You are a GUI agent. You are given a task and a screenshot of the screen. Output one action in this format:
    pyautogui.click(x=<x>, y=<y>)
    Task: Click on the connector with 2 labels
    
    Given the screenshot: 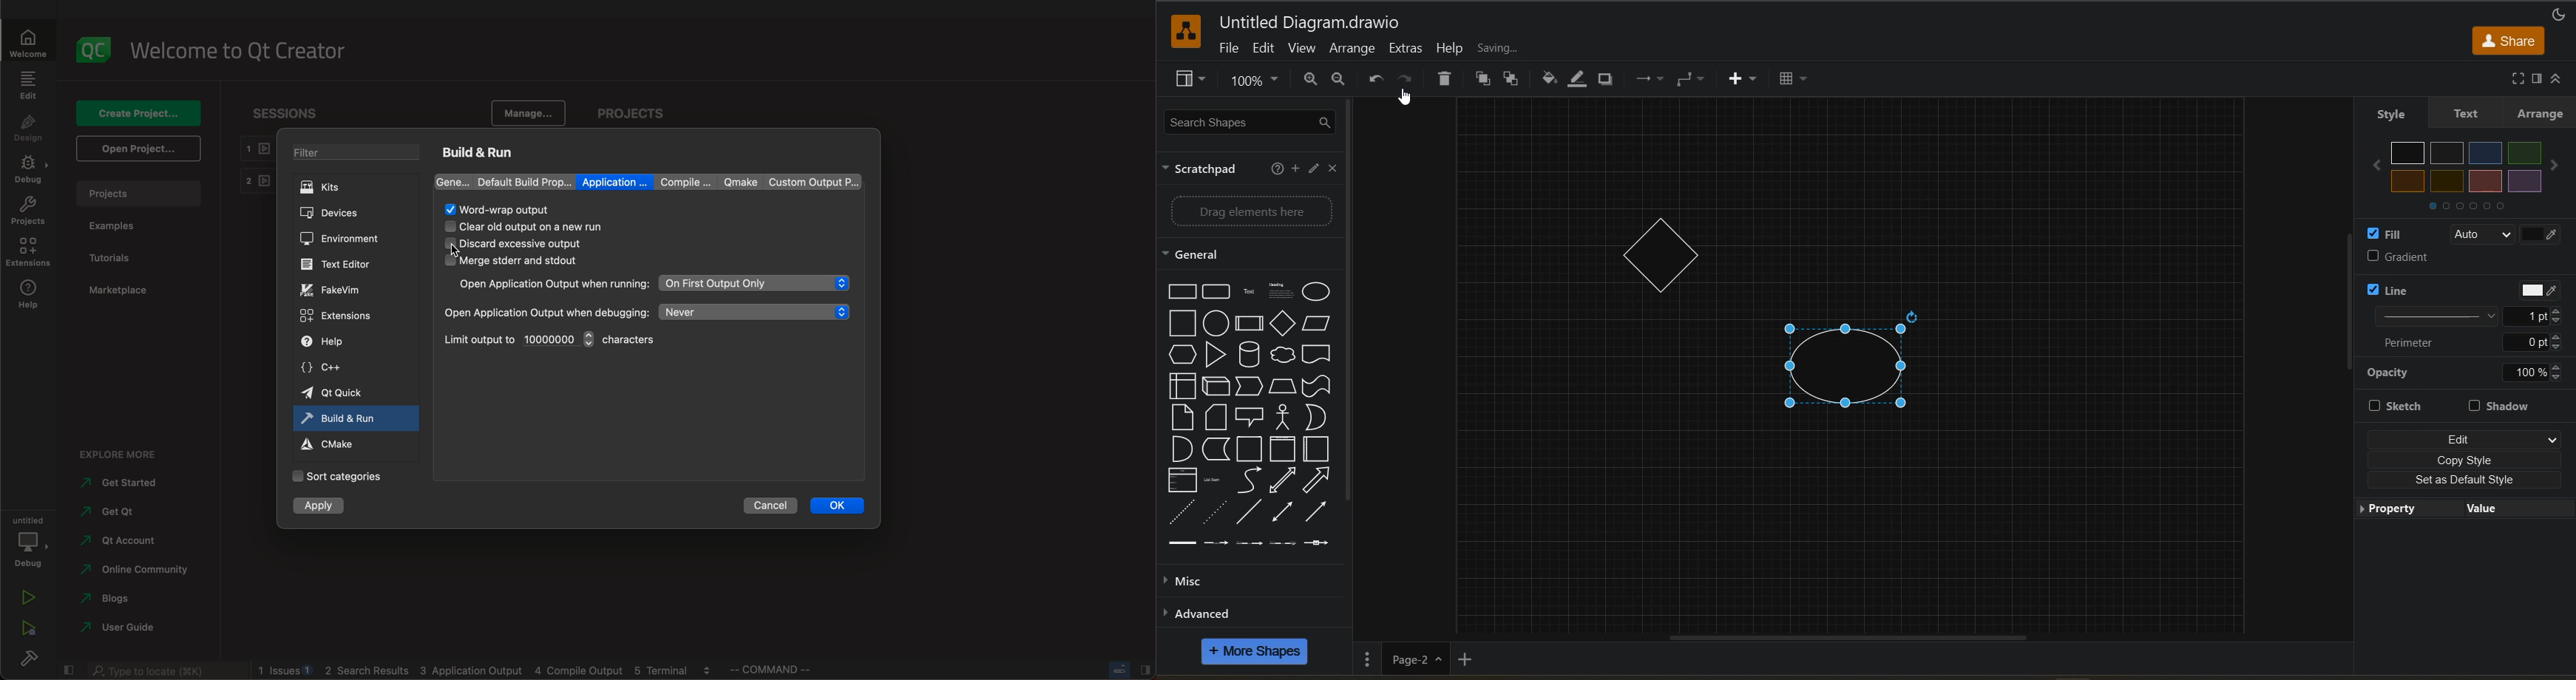 What is the action you would take?
    pyautogui.click(x=1248, y=543)
    